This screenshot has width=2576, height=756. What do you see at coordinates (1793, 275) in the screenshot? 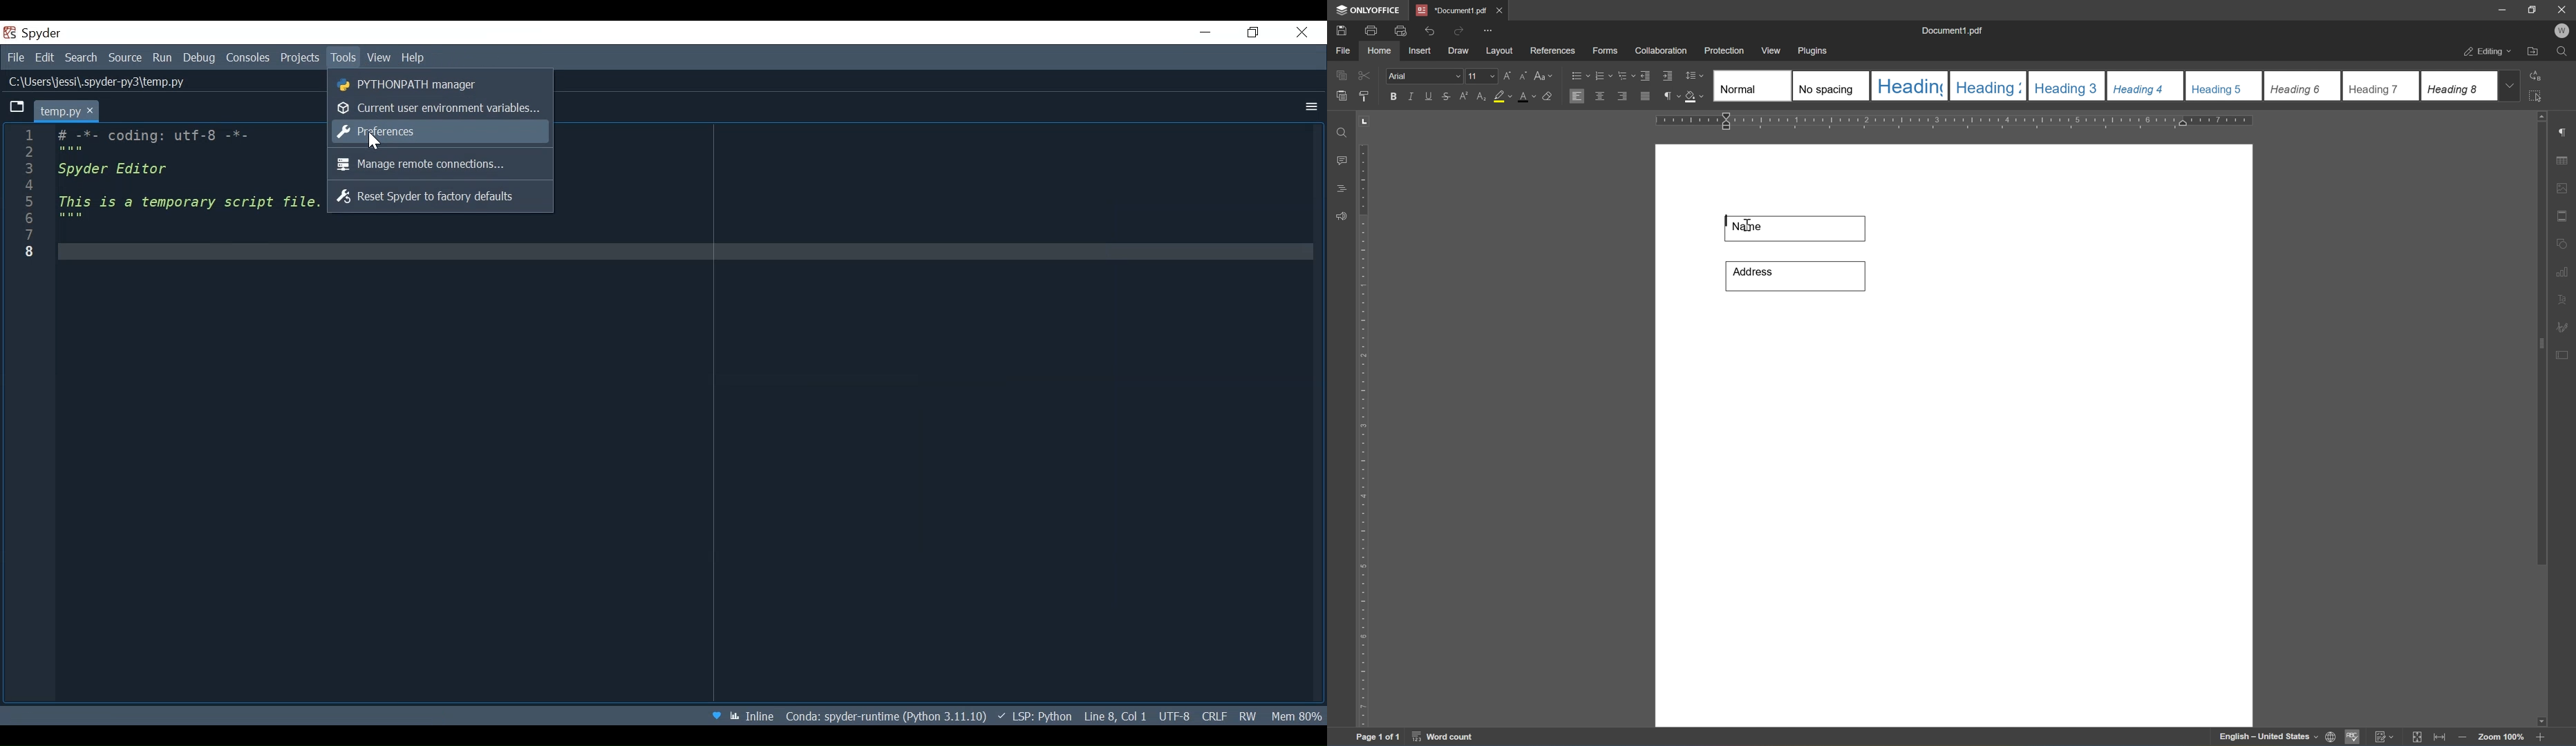
I see `Address` at bounding box center [1793, 275].